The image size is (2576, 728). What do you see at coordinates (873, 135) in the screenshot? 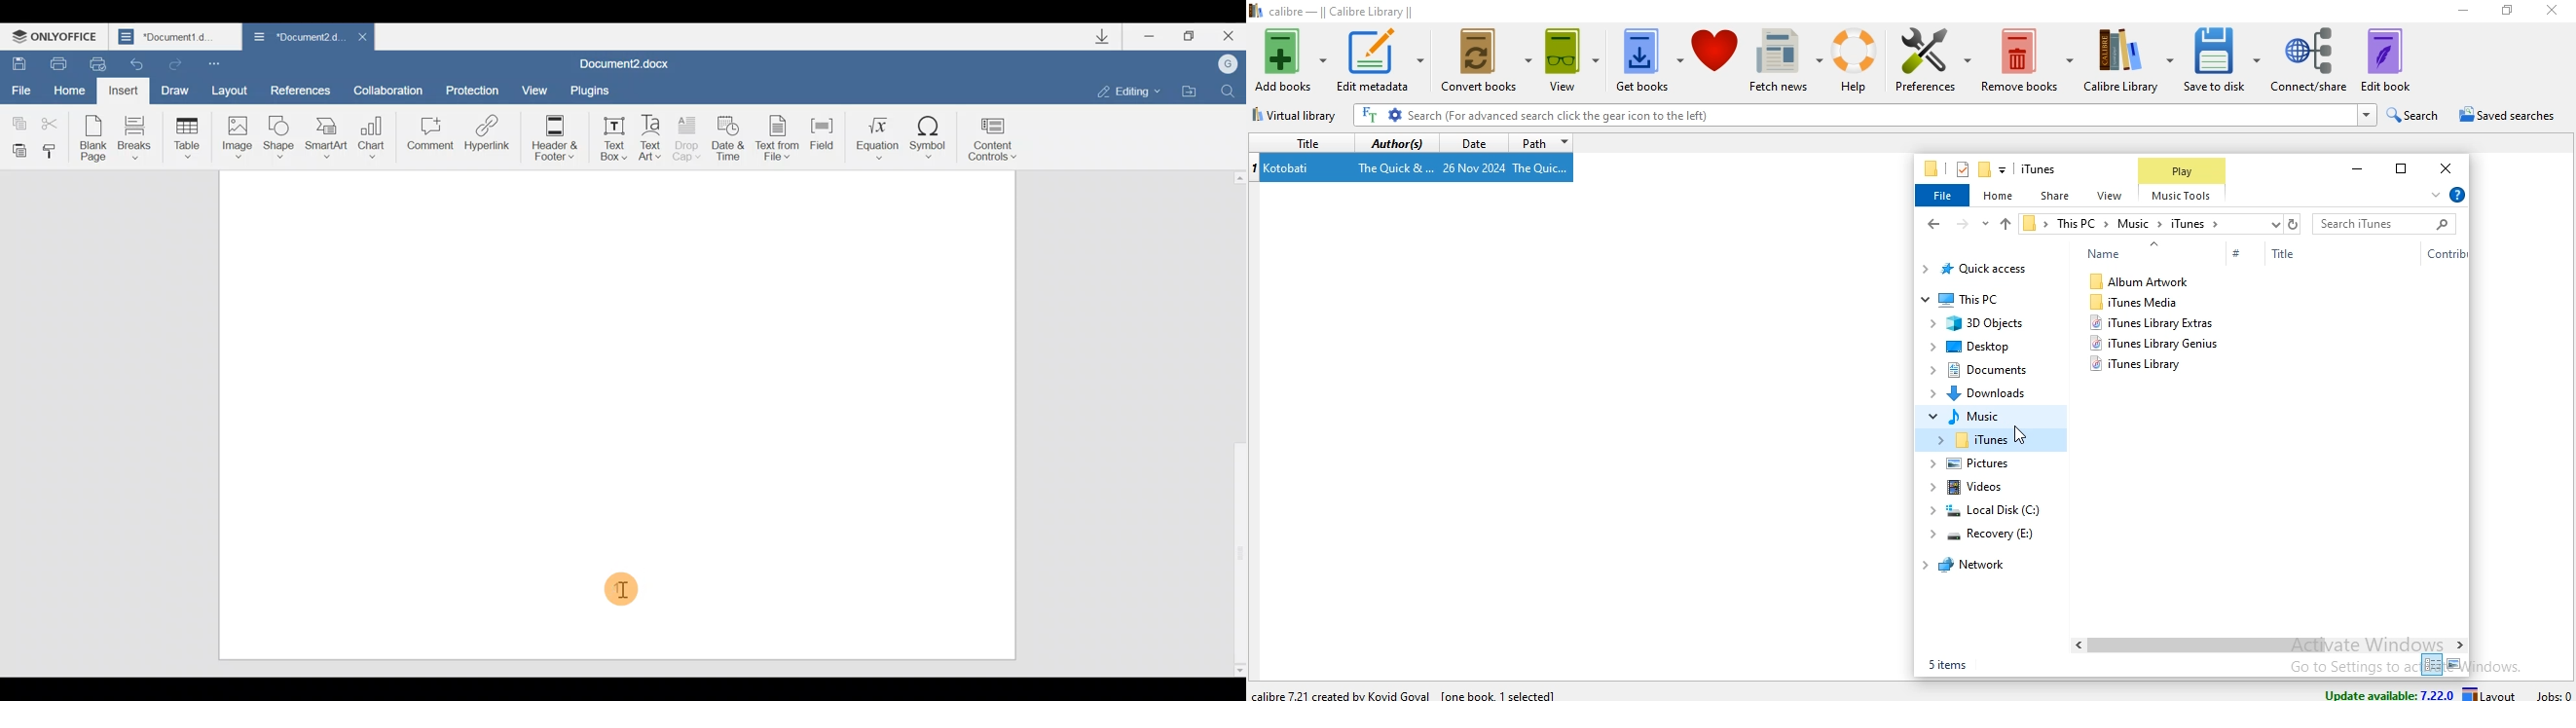
I see `Equation` at bounding box center [873, 135].